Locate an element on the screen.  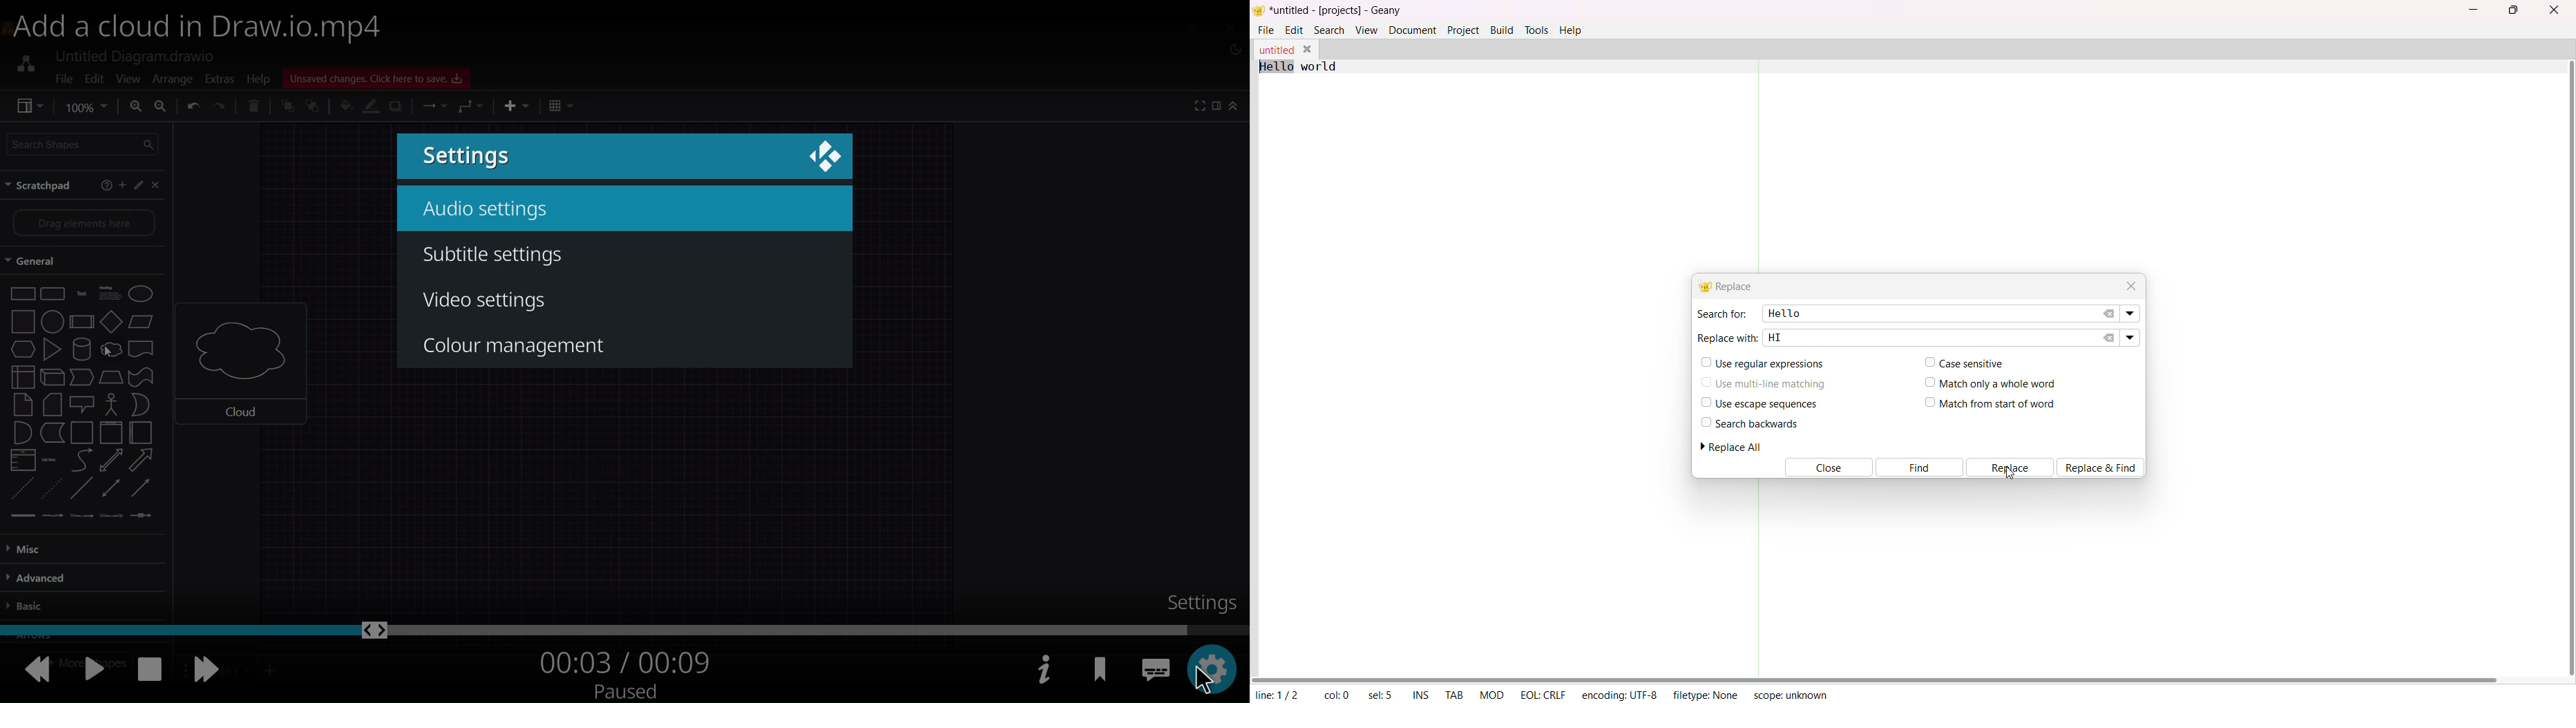
horizontal scroll bar is located at coordinates (1877, 678).